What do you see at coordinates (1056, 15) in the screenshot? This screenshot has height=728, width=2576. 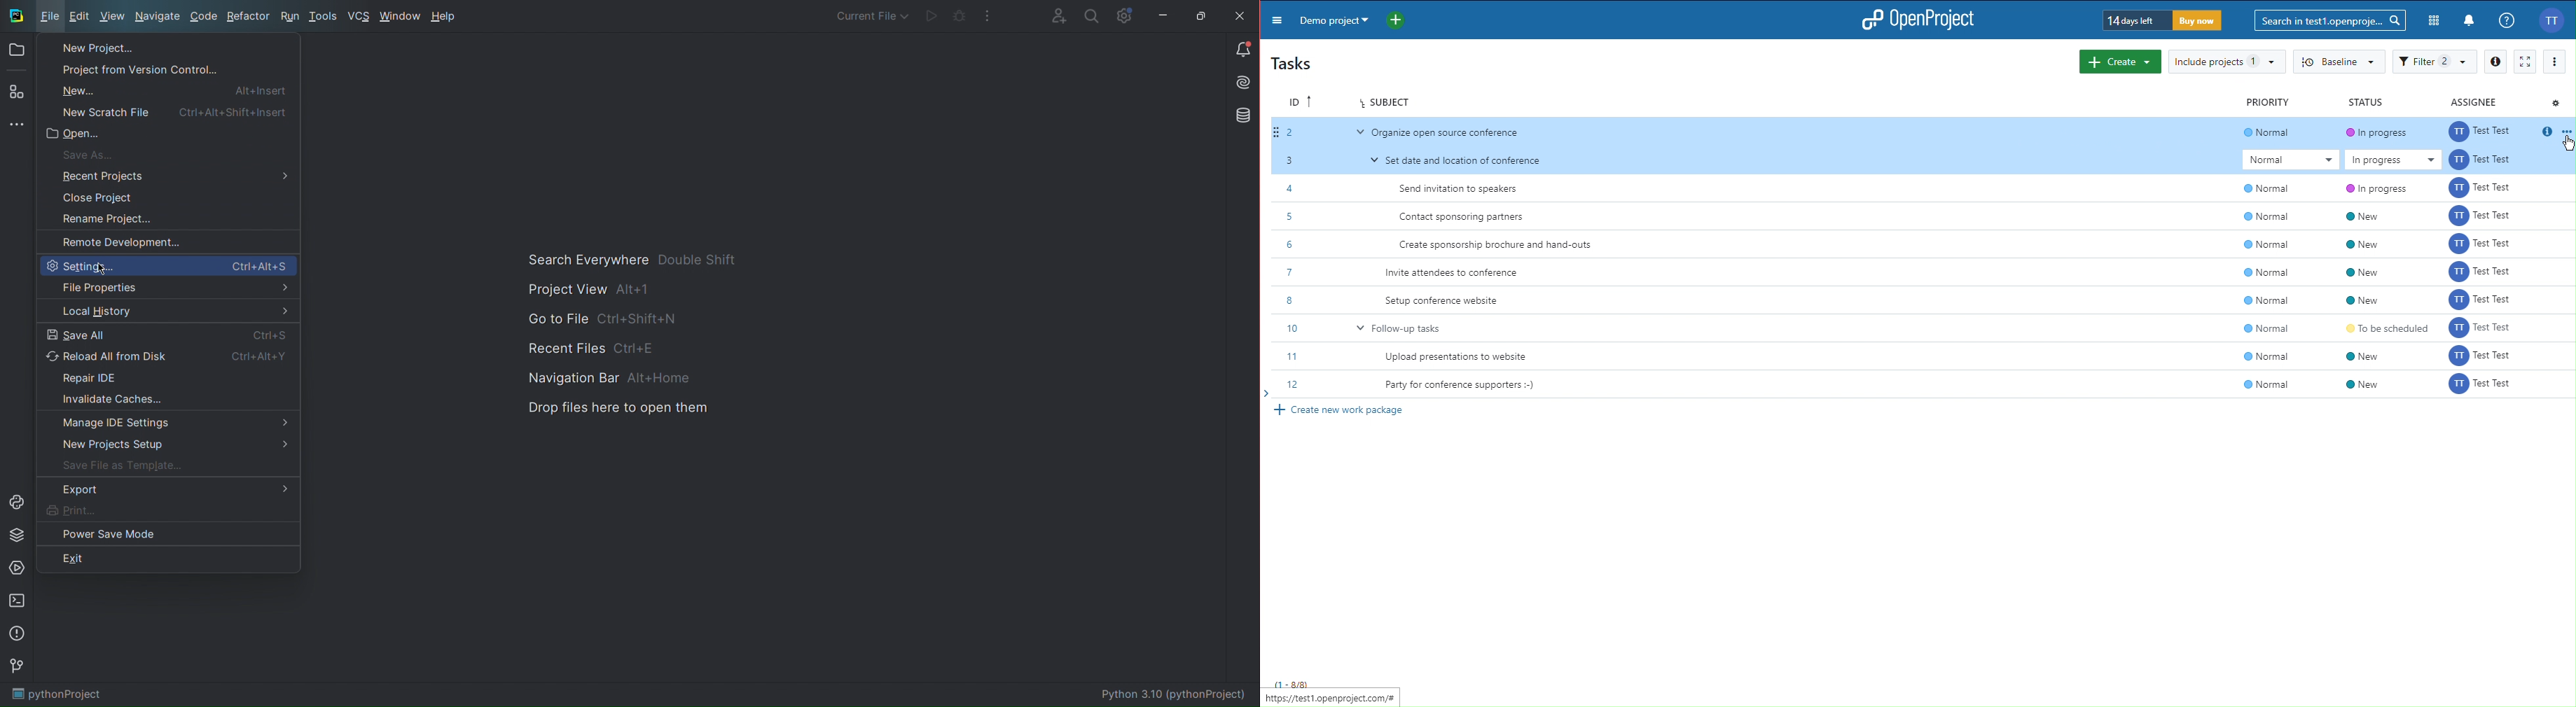 I see `Account` at bounding box center [1056, 15].